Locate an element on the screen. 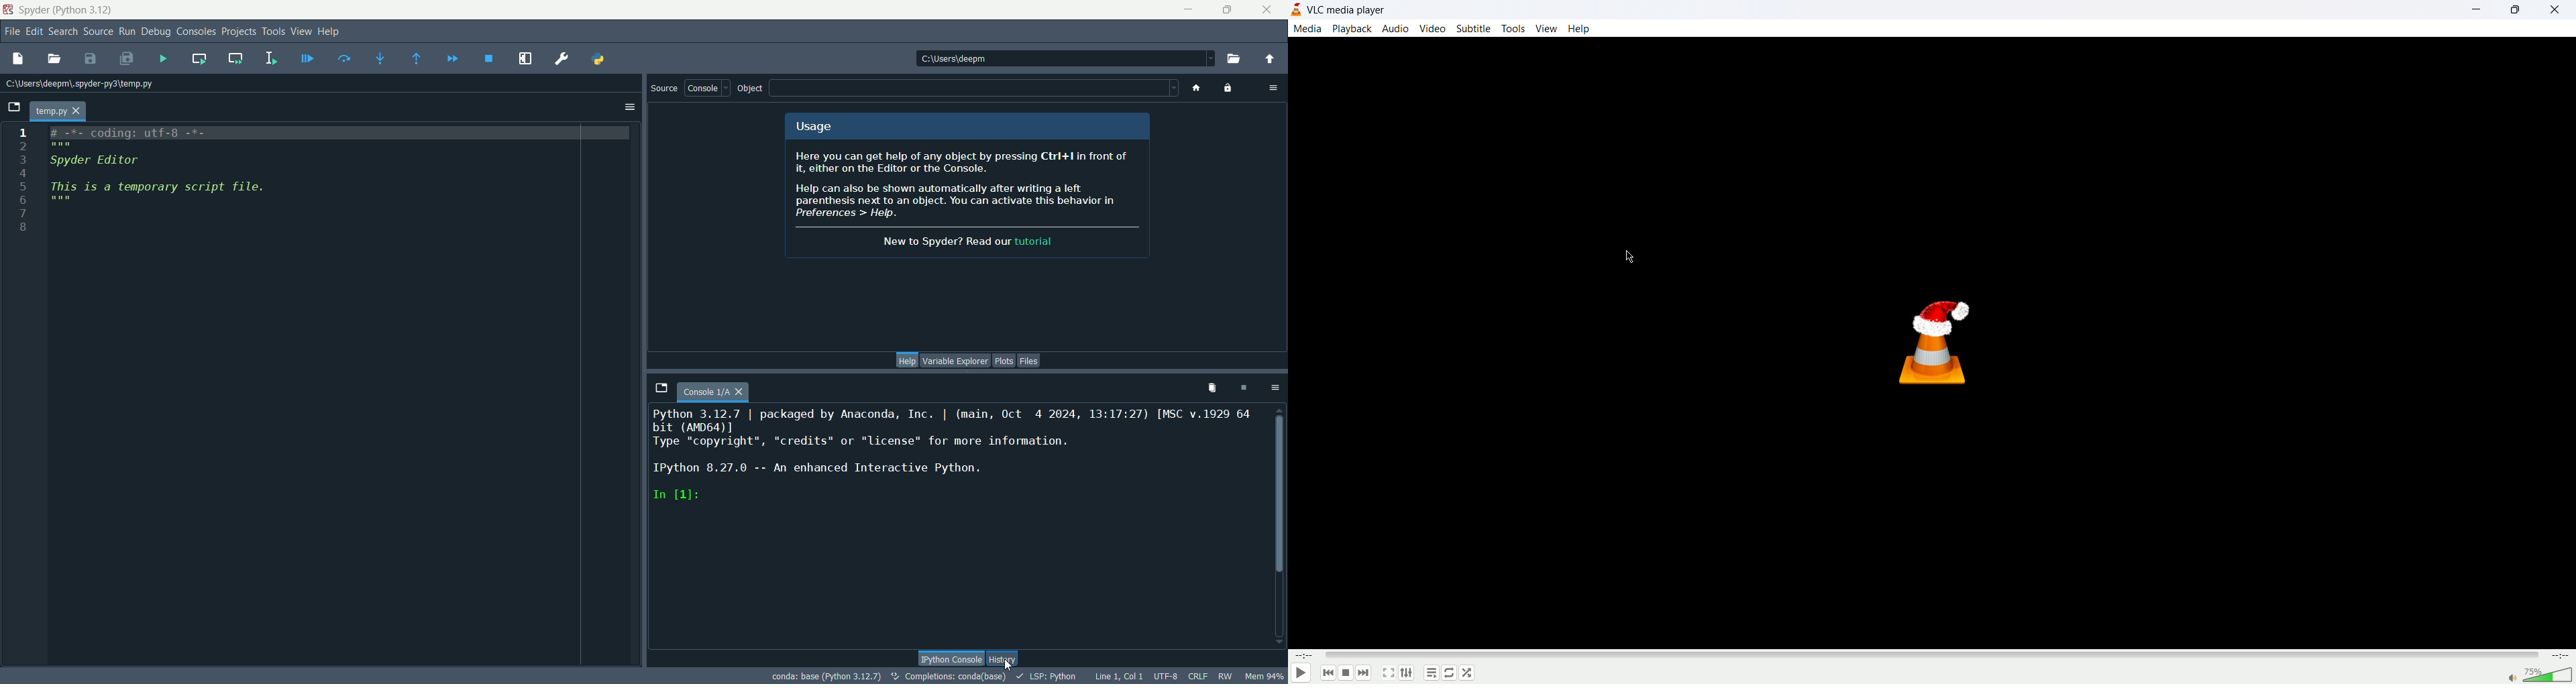 The height and width of the screenshot is (700, 2576). RW is located at coordinates (1227, 676).